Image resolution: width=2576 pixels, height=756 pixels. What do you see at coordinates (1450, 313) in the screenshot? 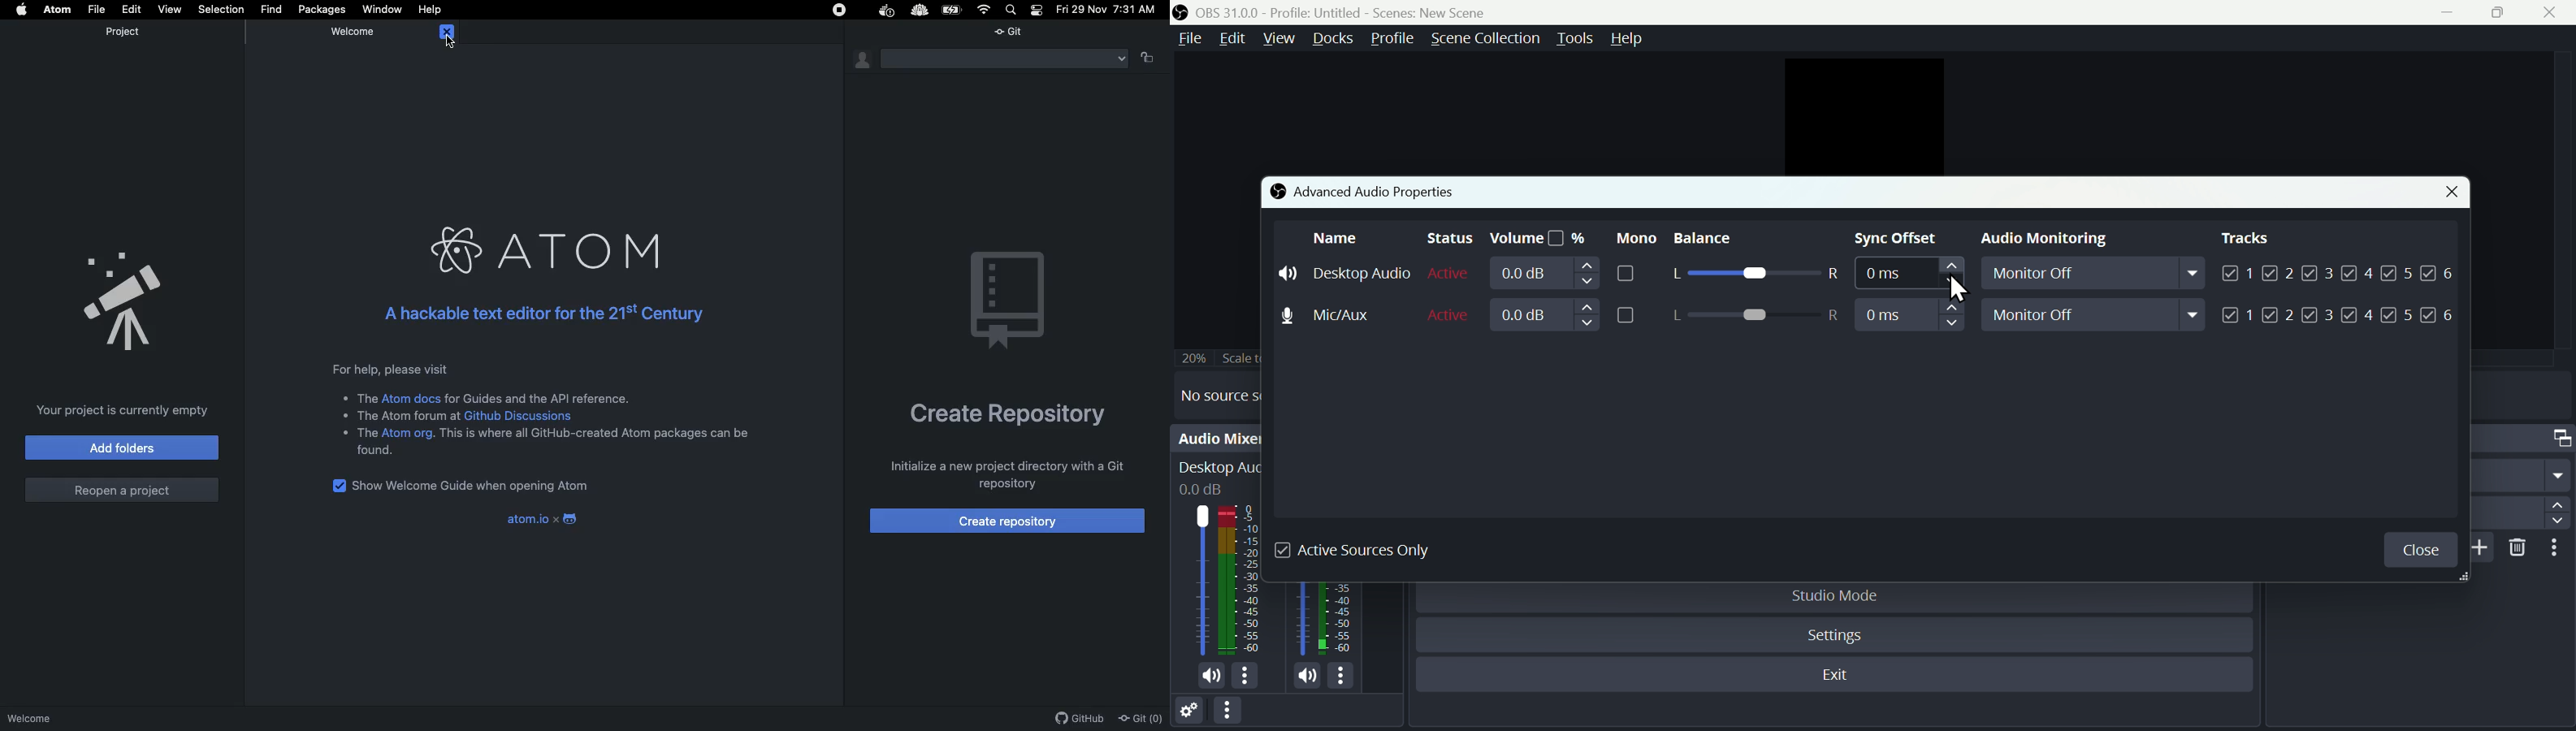
I see `Active` at bounding box center [1450, 313].